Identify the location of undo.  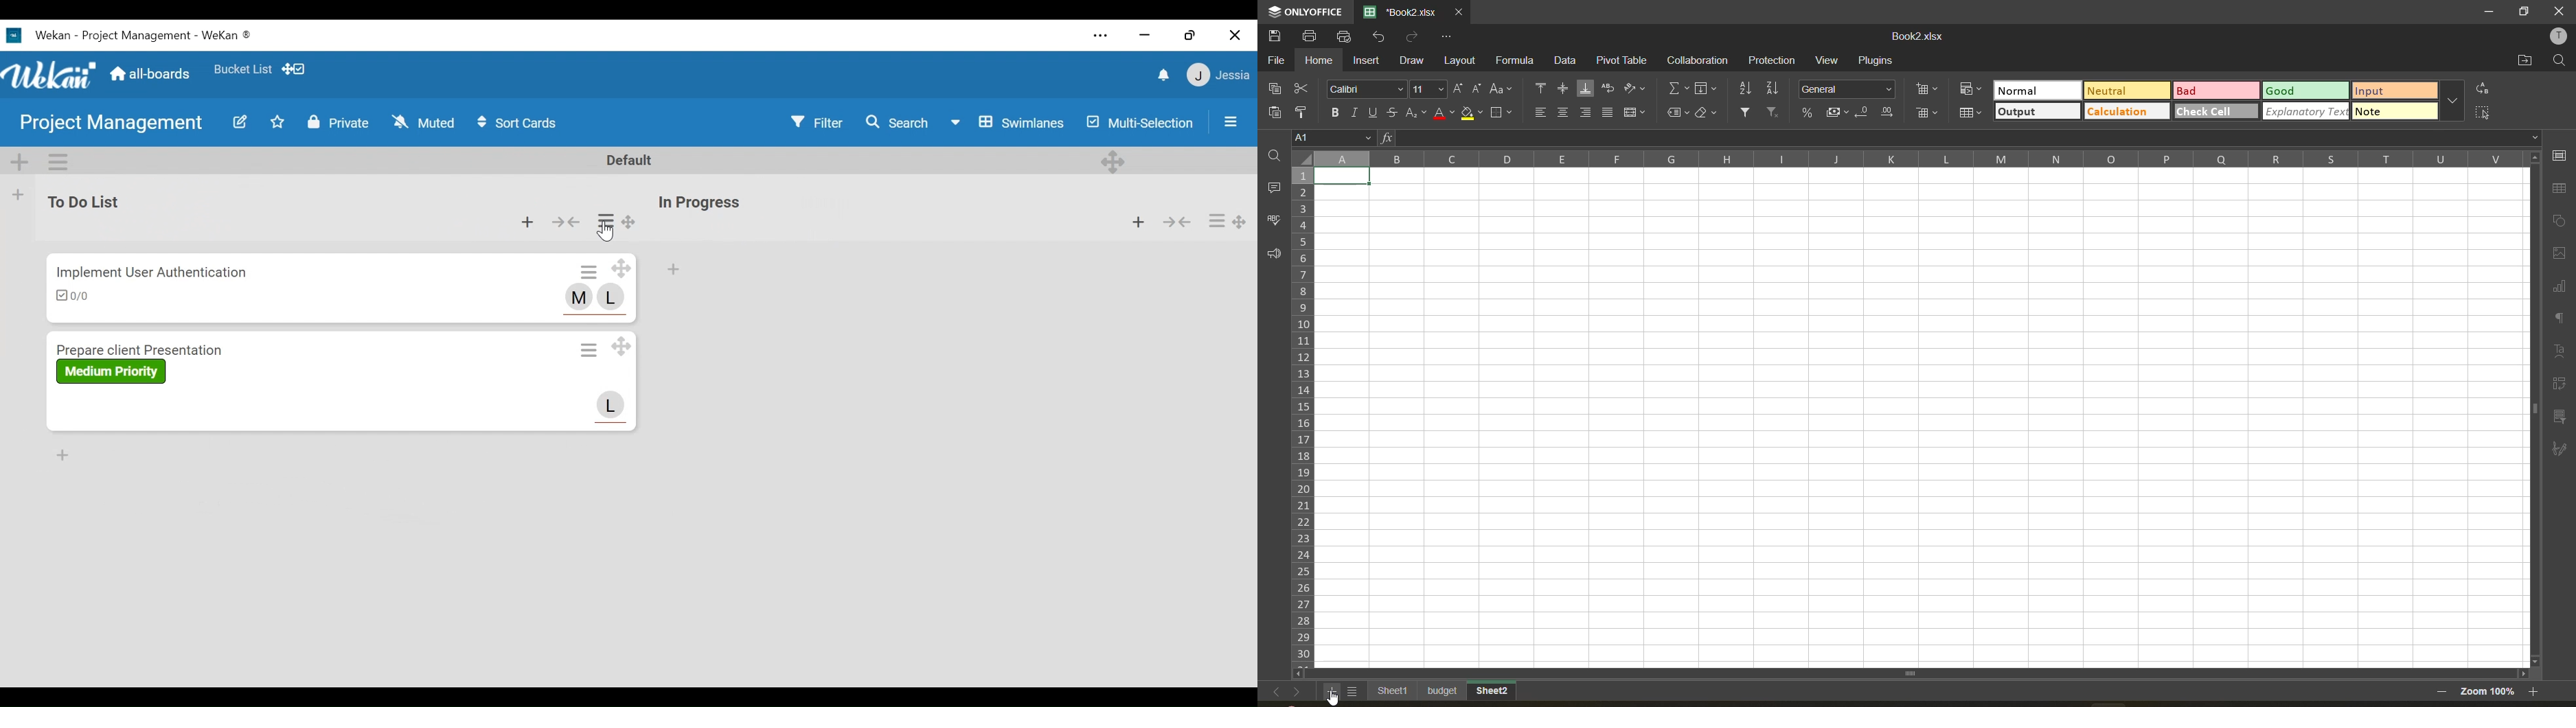
(1380, 38).